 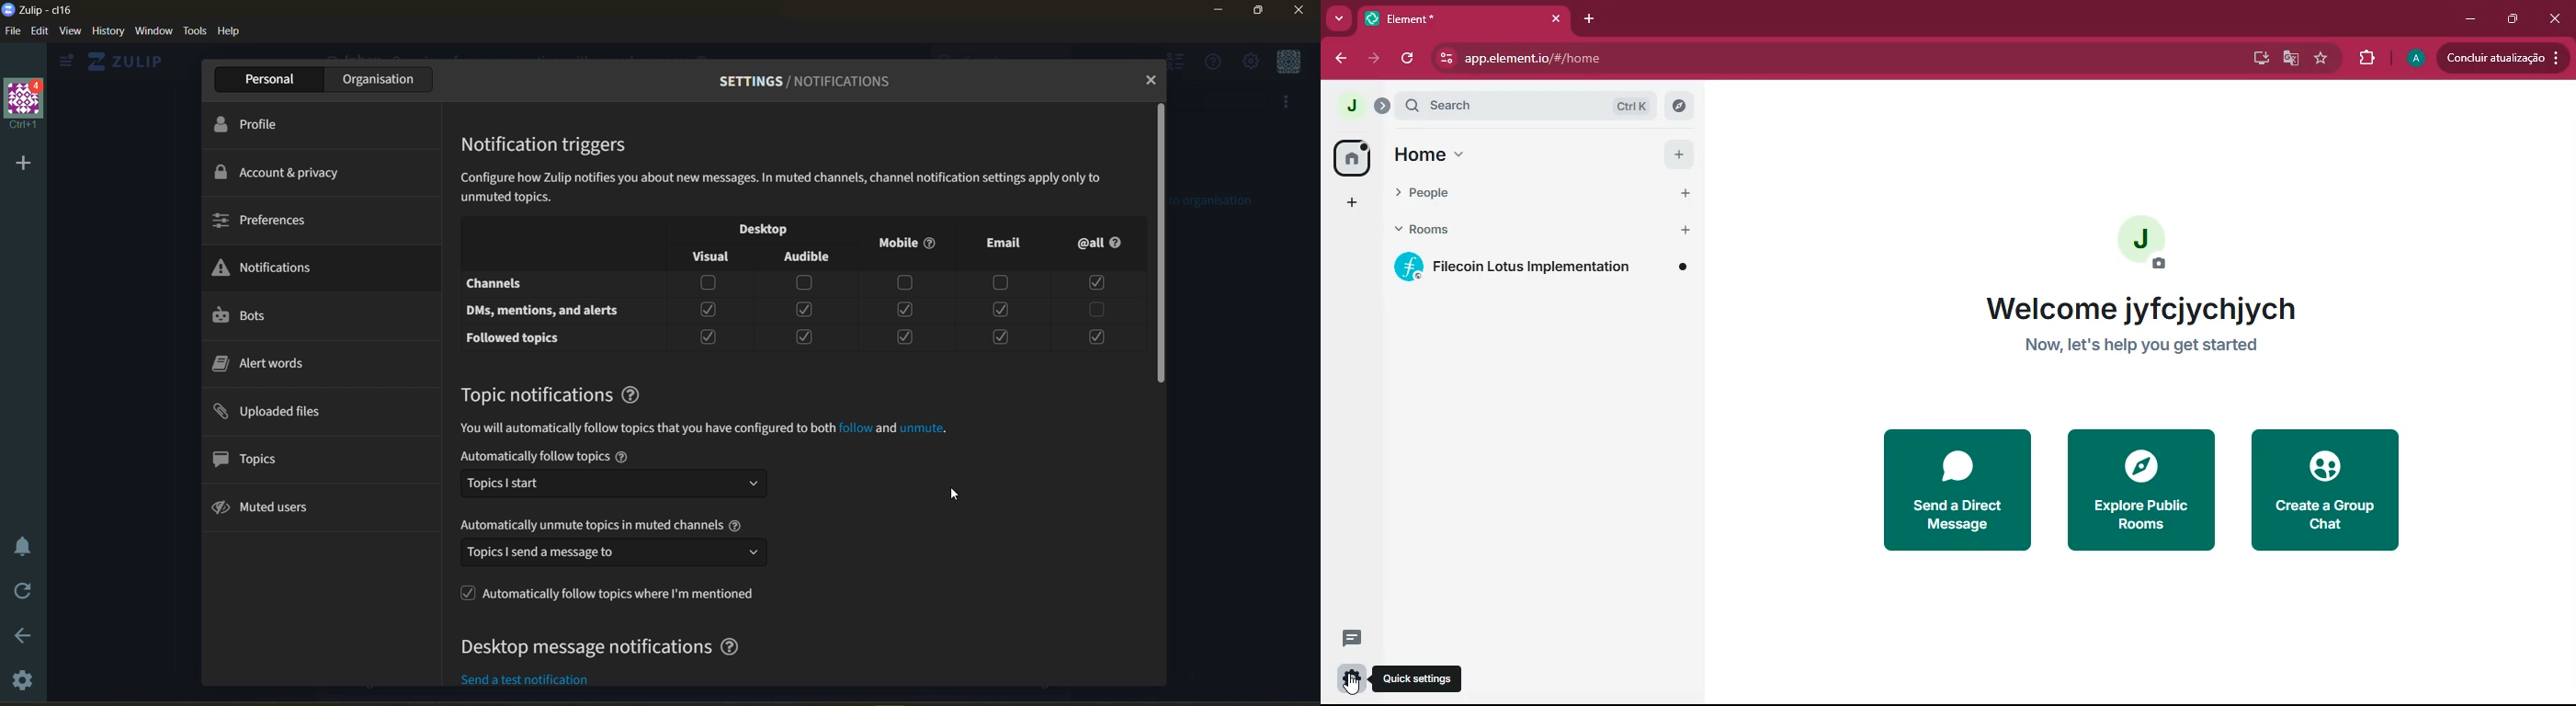 What do you see at coordinates (1542, 154) in the screenshot?
I see `home` at bounding box center [1542, 154].